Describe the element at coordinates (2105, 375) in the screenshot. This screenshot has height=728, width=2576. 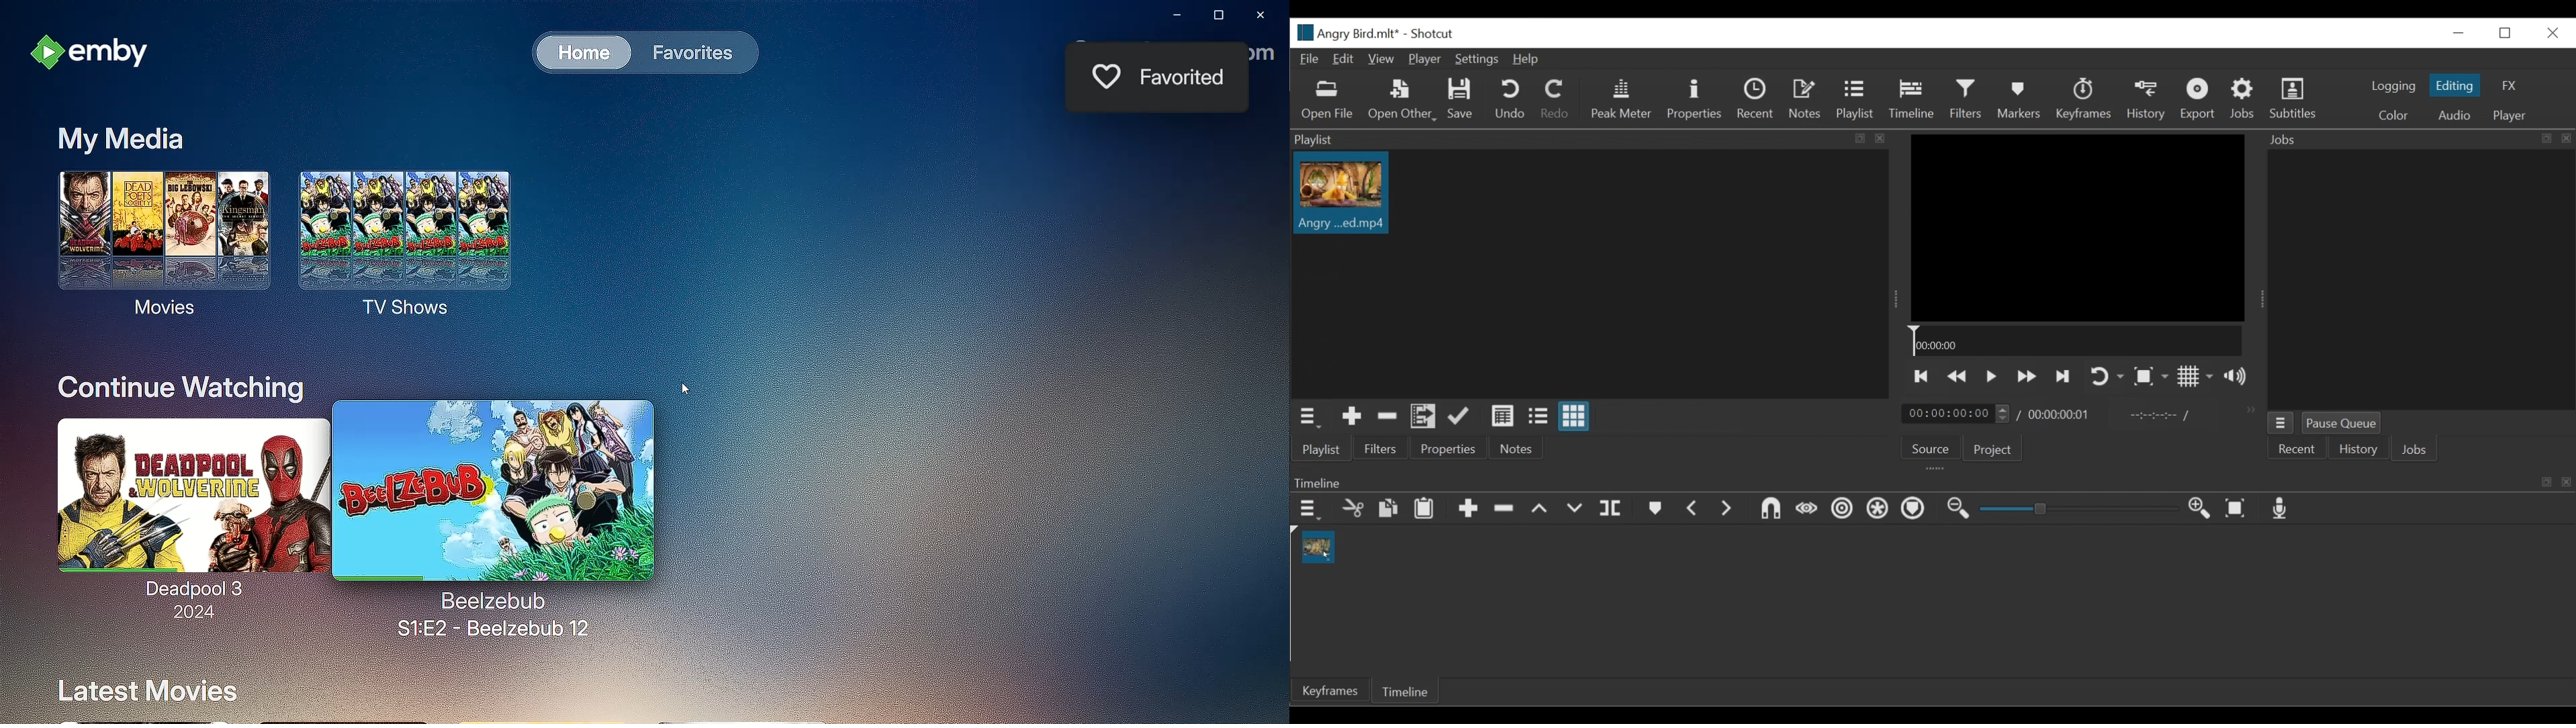
I see `Toggle player looping` at that location.